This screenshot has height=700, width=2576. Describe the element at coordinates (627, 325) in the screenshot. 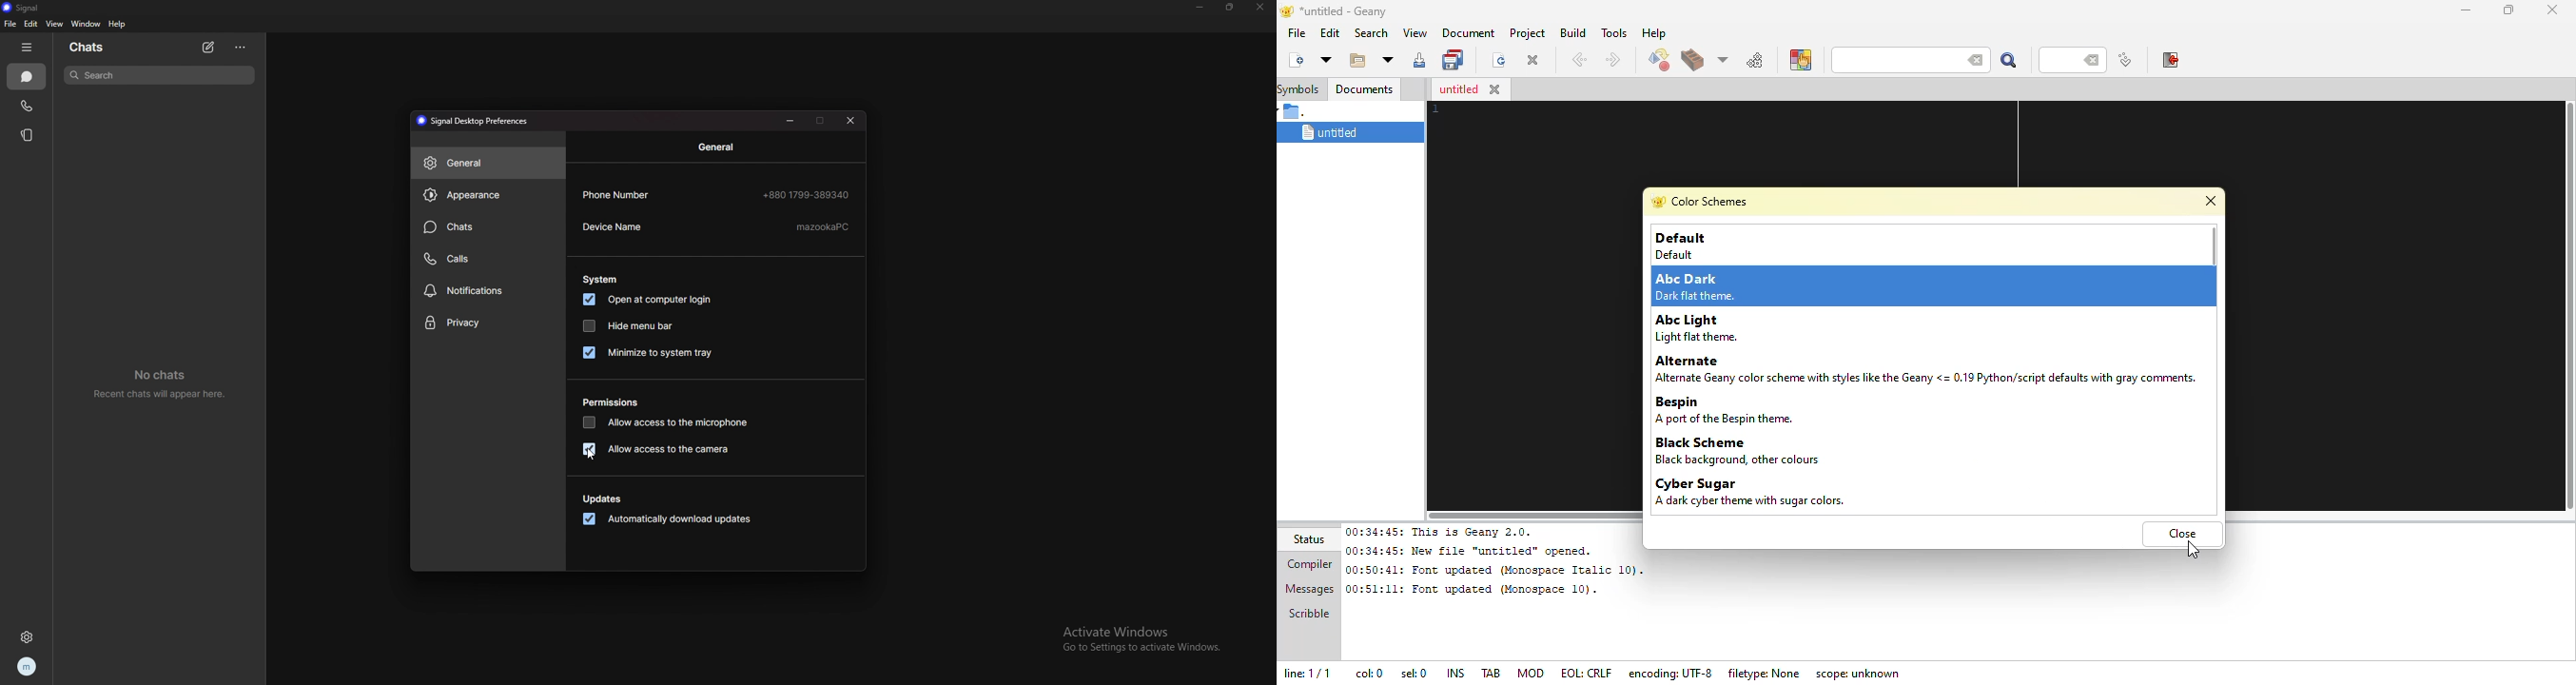

I see `hide menu bar` at that location.